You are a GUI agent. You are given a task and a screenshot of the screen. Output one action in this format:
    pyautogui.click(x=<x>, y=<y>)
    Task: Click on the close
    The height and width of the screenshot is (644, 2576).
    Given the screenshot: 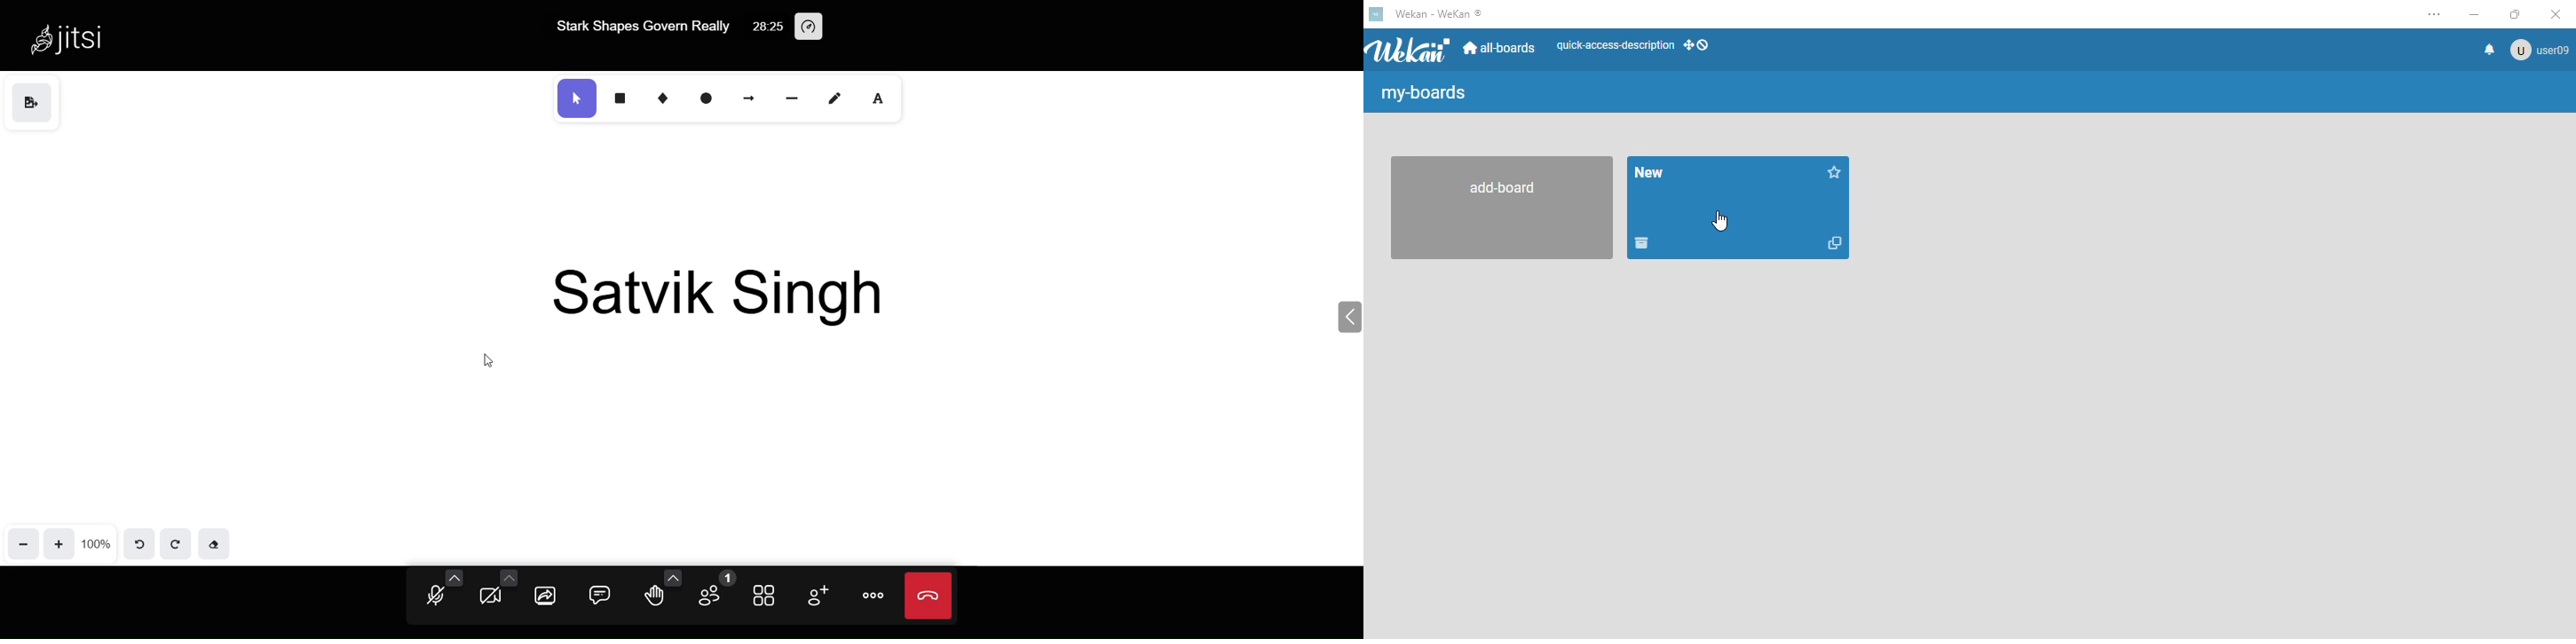 What is the action you would take?
    pyautogui.click(x=2556, y=13)
    